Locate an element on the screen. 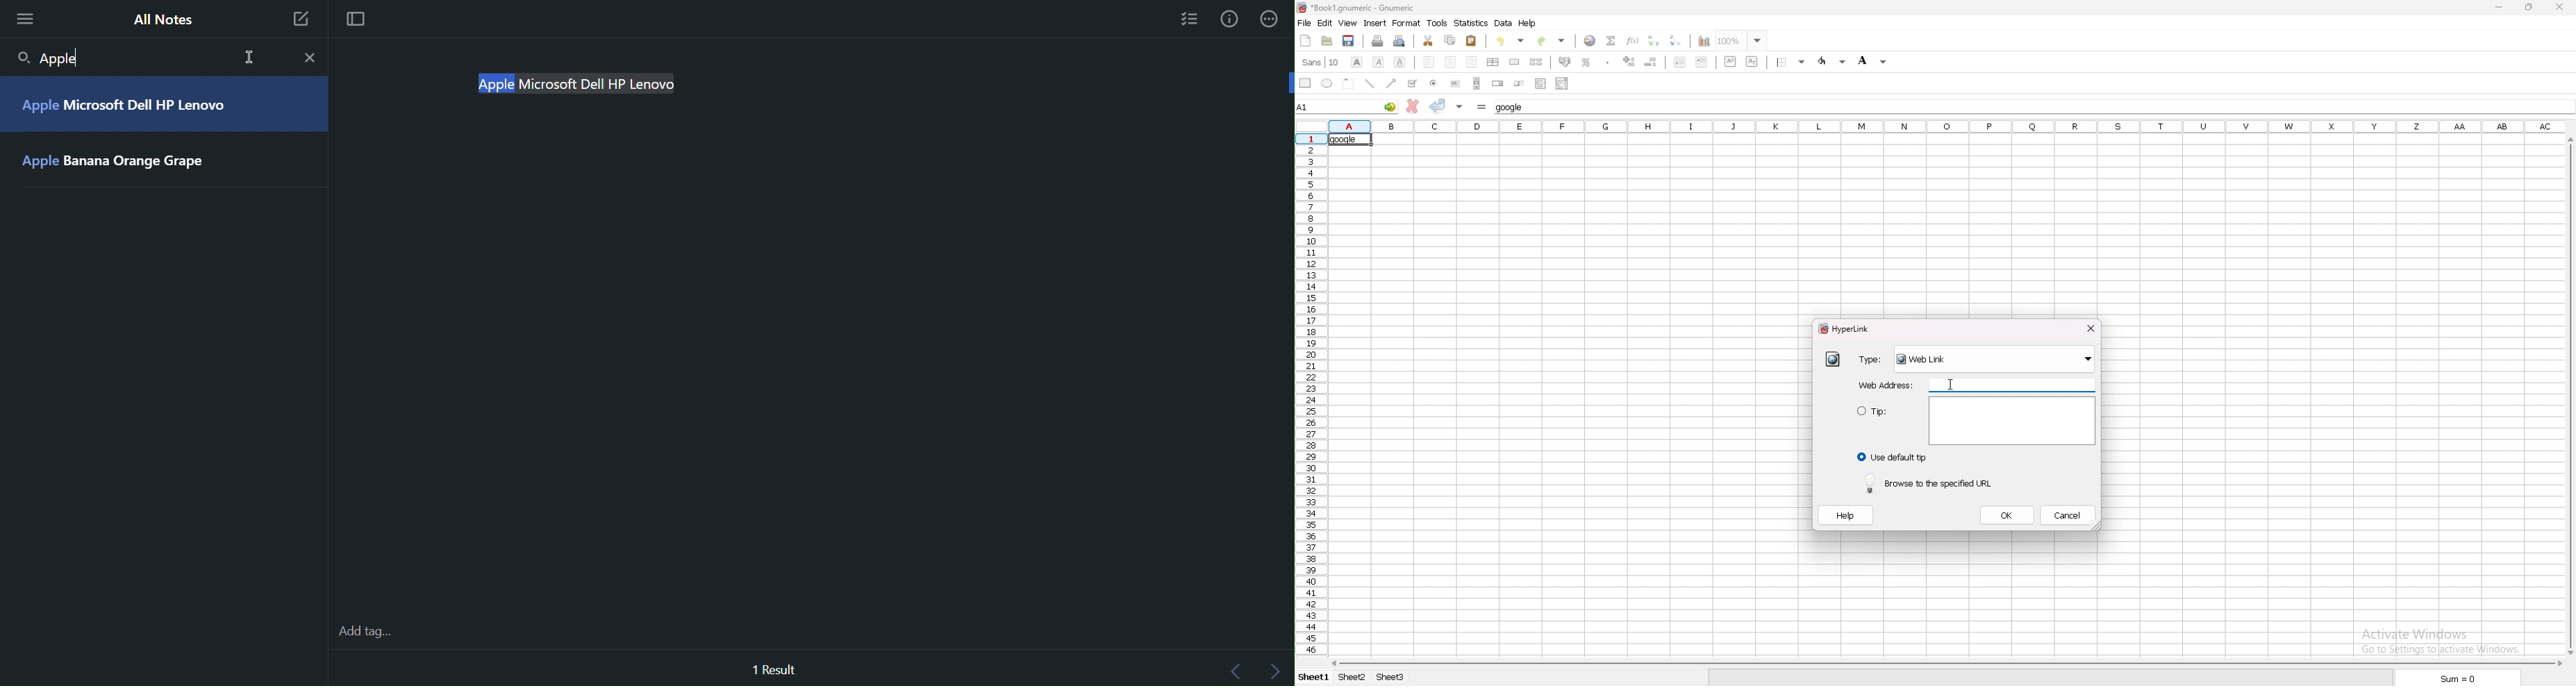 This screenshot has height=700, width=2576. scroll bar is located at coordinates (1477, 83).